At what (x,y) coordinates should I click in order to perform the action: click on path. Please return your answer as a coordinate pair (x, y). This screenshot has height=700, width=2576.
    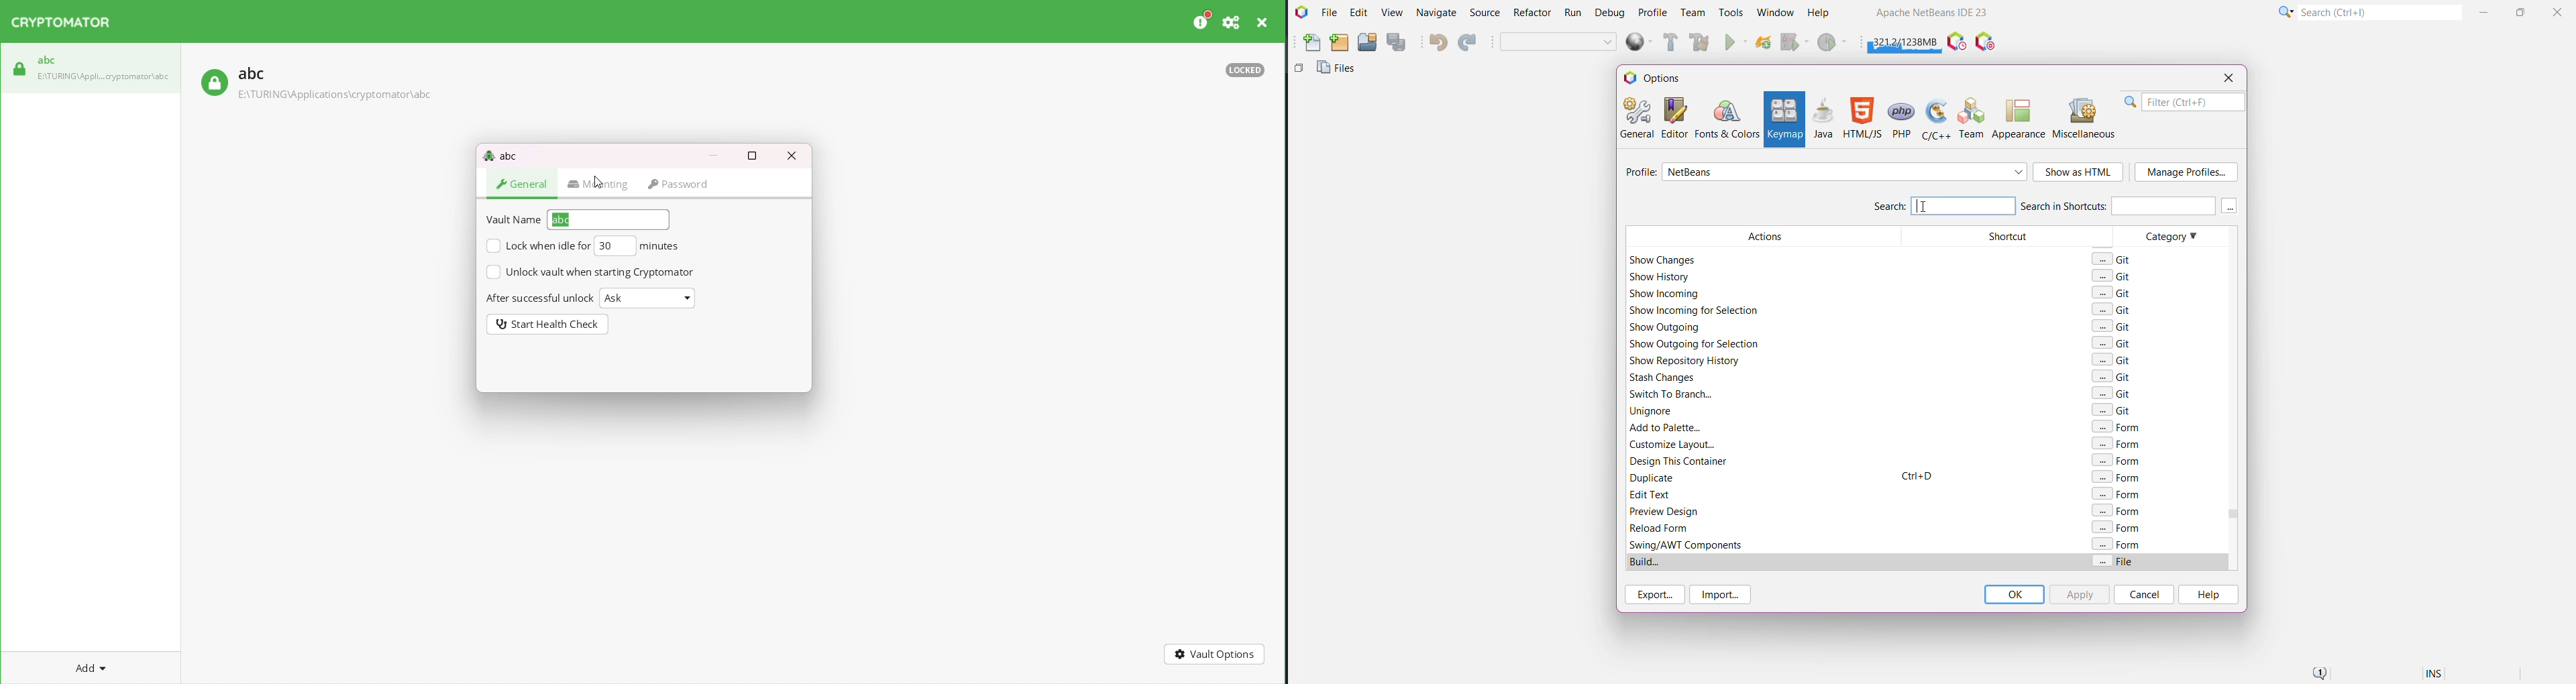
    Looking at the image, I should click on (105, 76).